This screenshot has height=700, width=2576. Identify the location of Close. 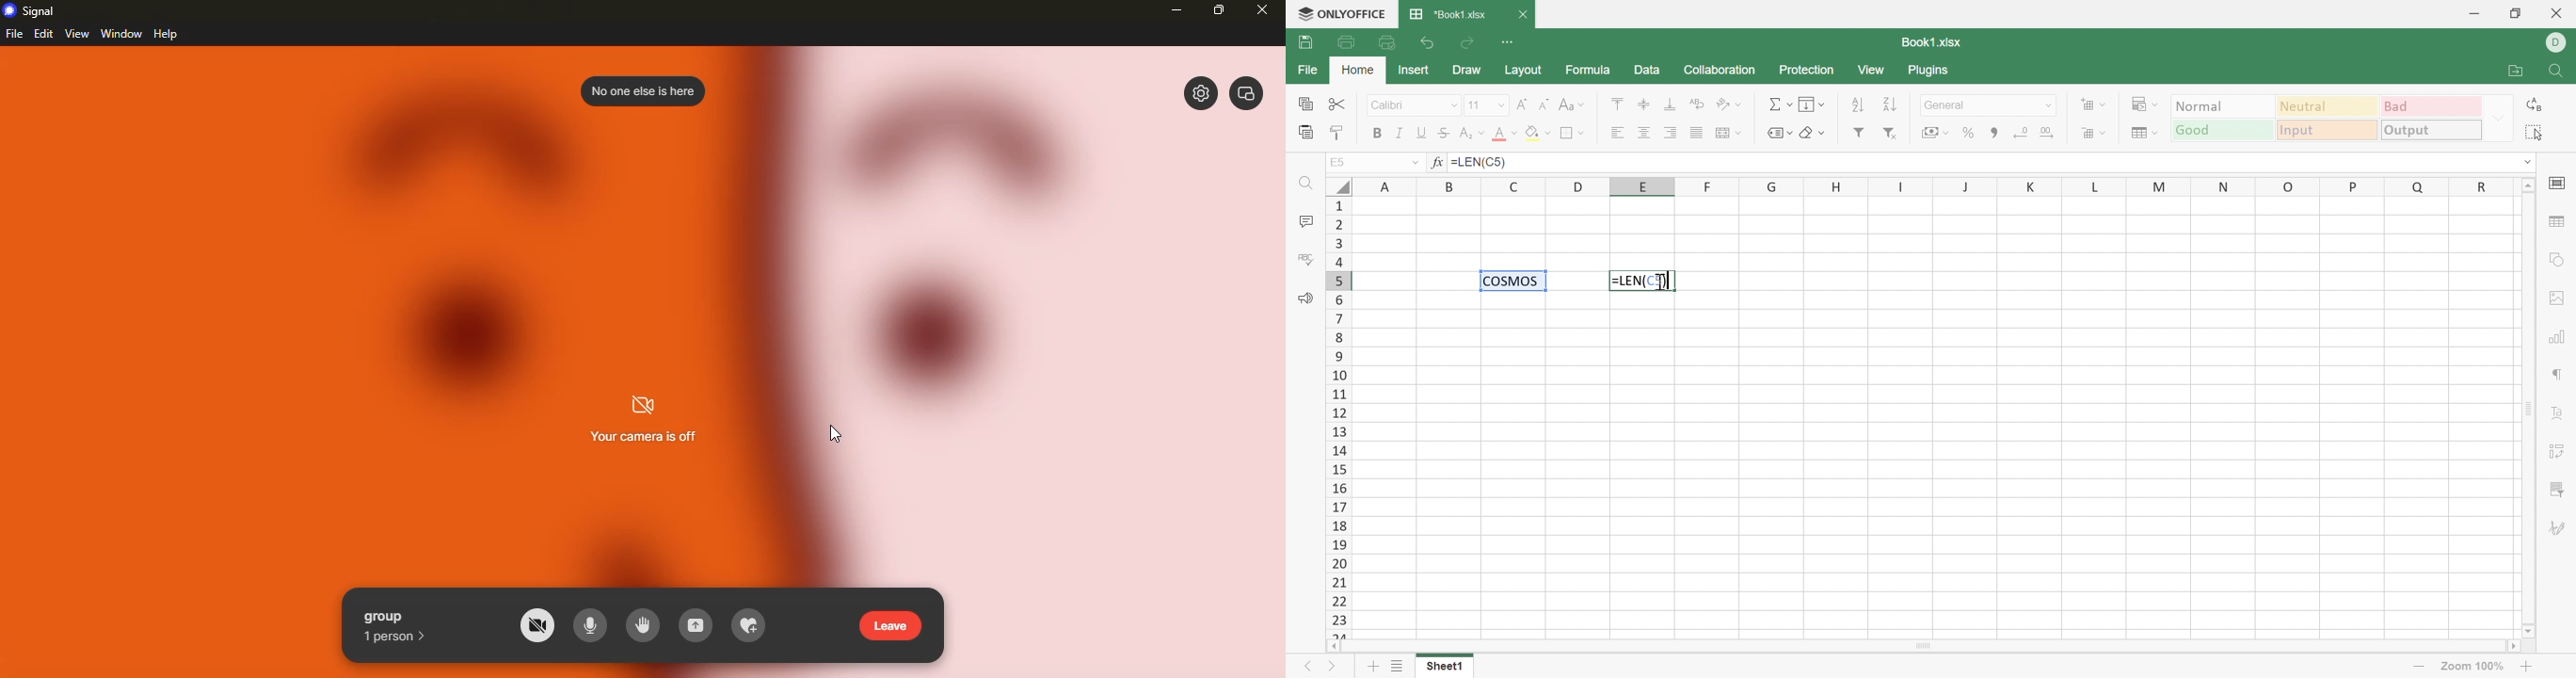
(1522, 13).